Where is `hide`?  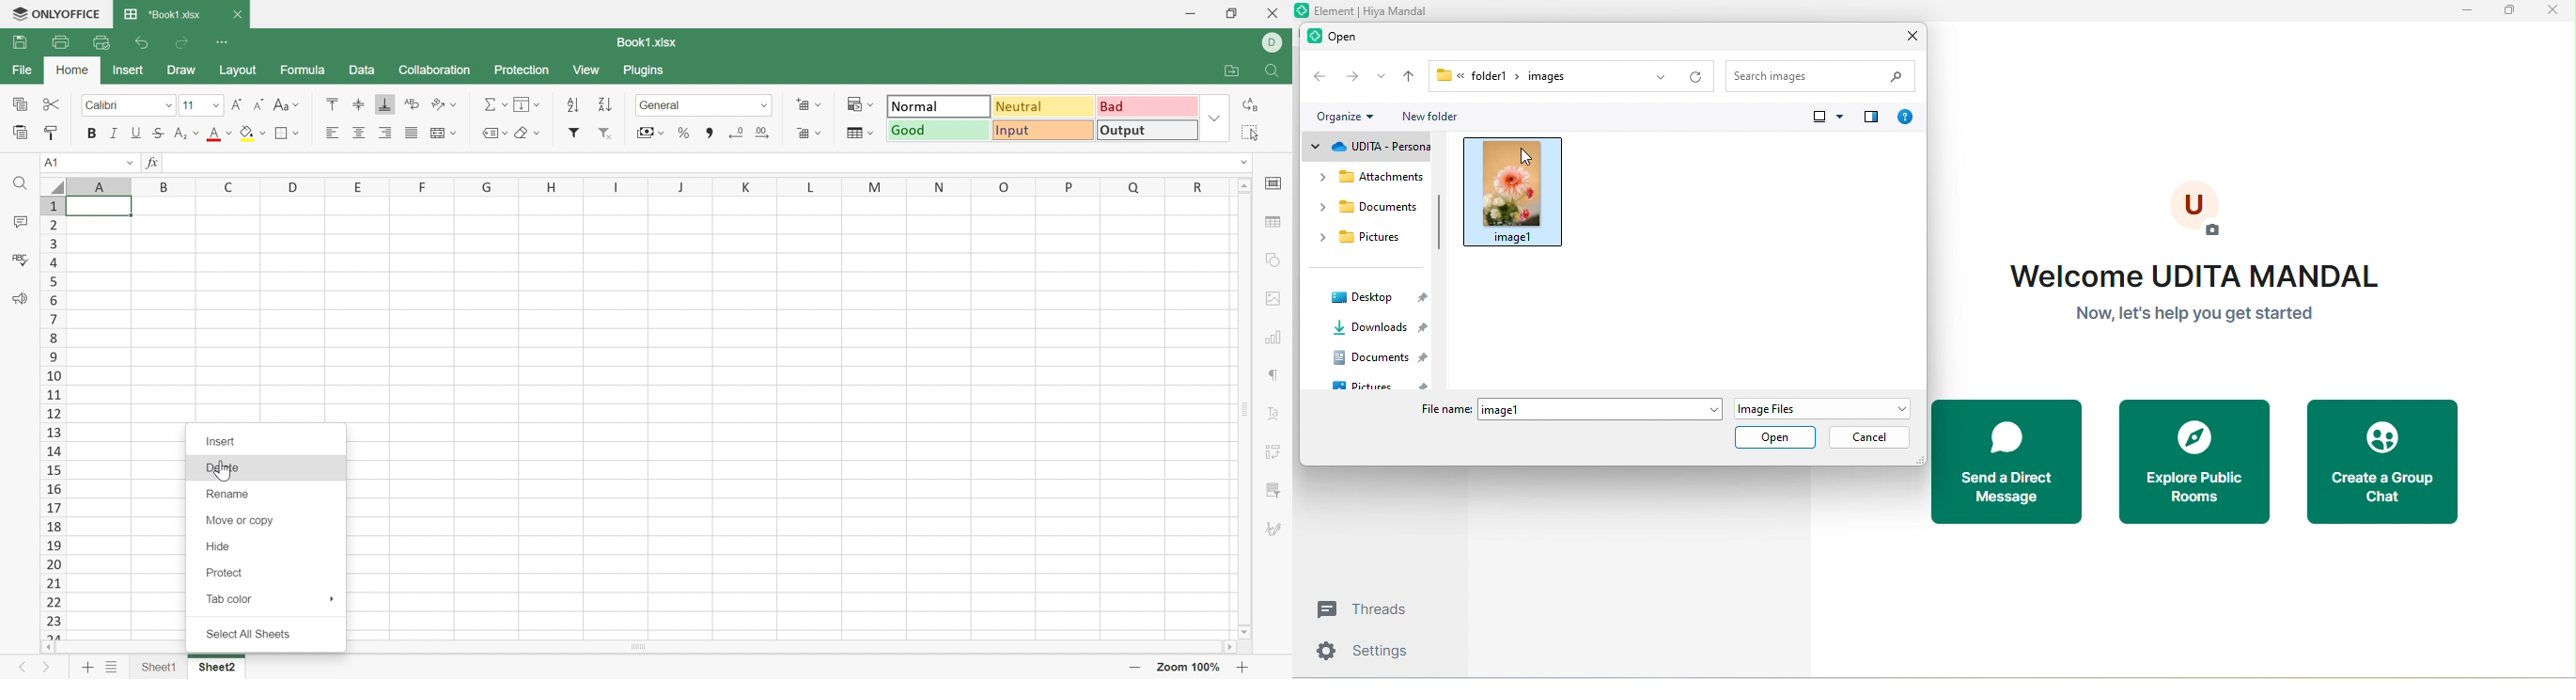
hide is located at coordinates (1437, 224).